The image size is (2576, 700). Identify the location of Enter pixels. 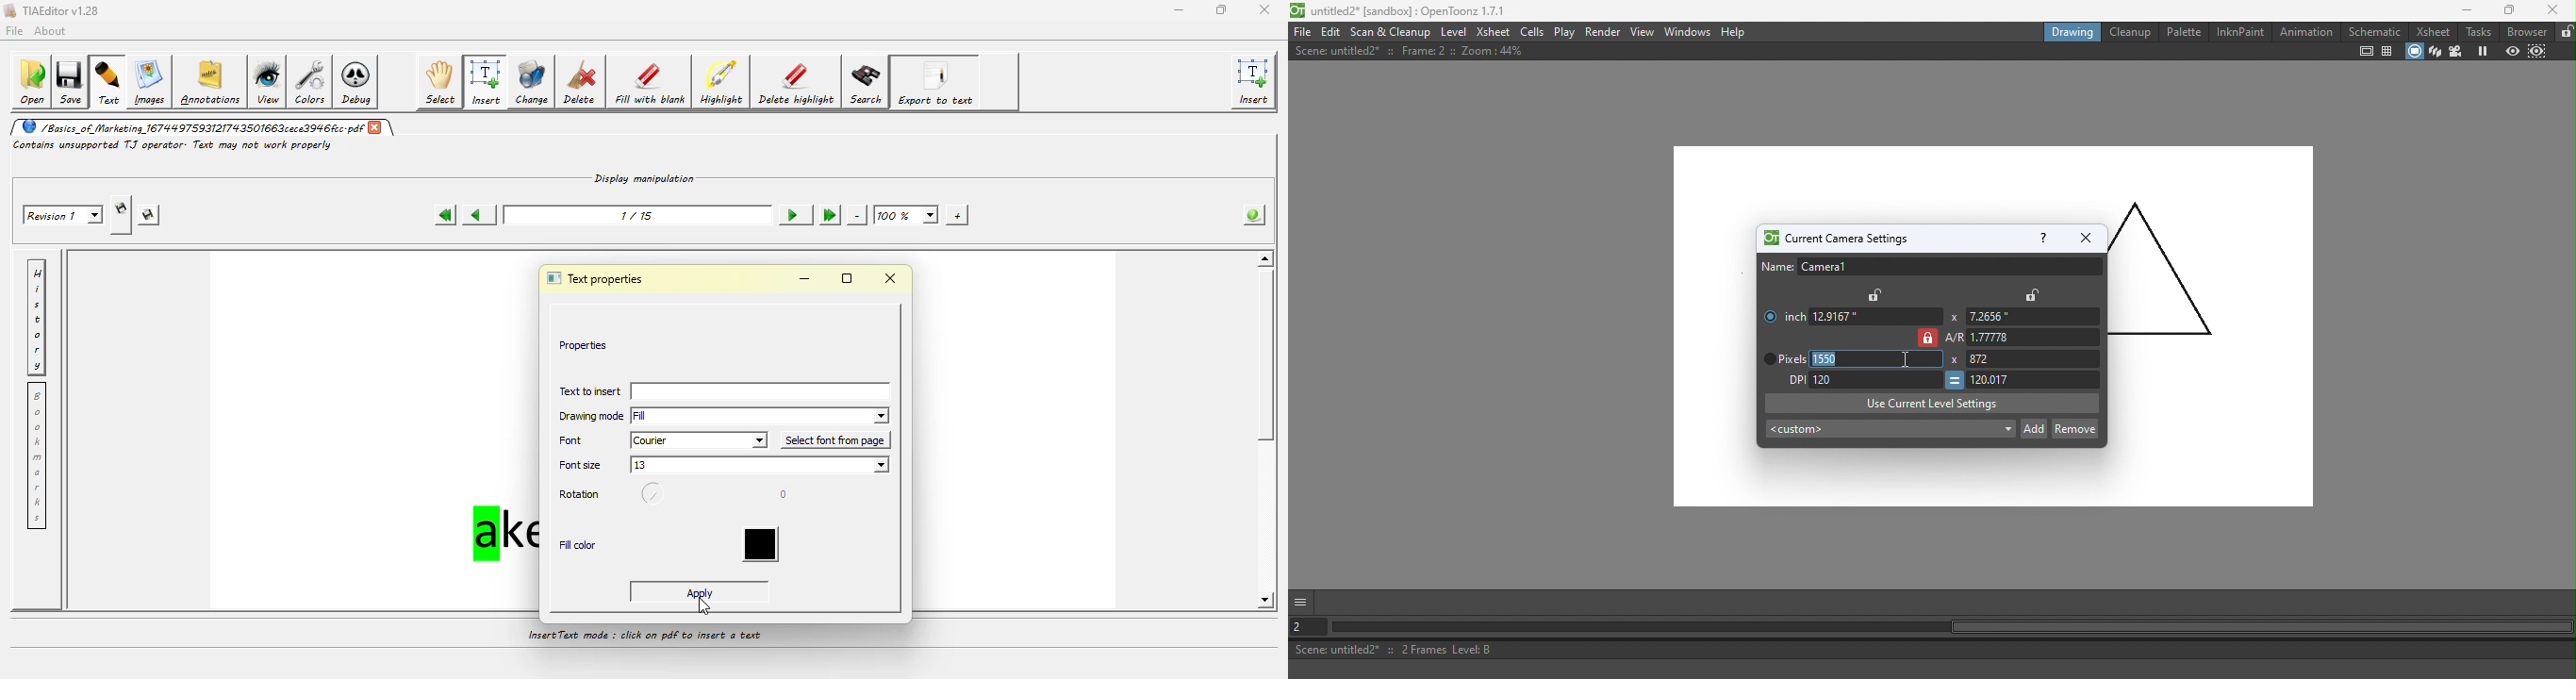
(1878, 359).